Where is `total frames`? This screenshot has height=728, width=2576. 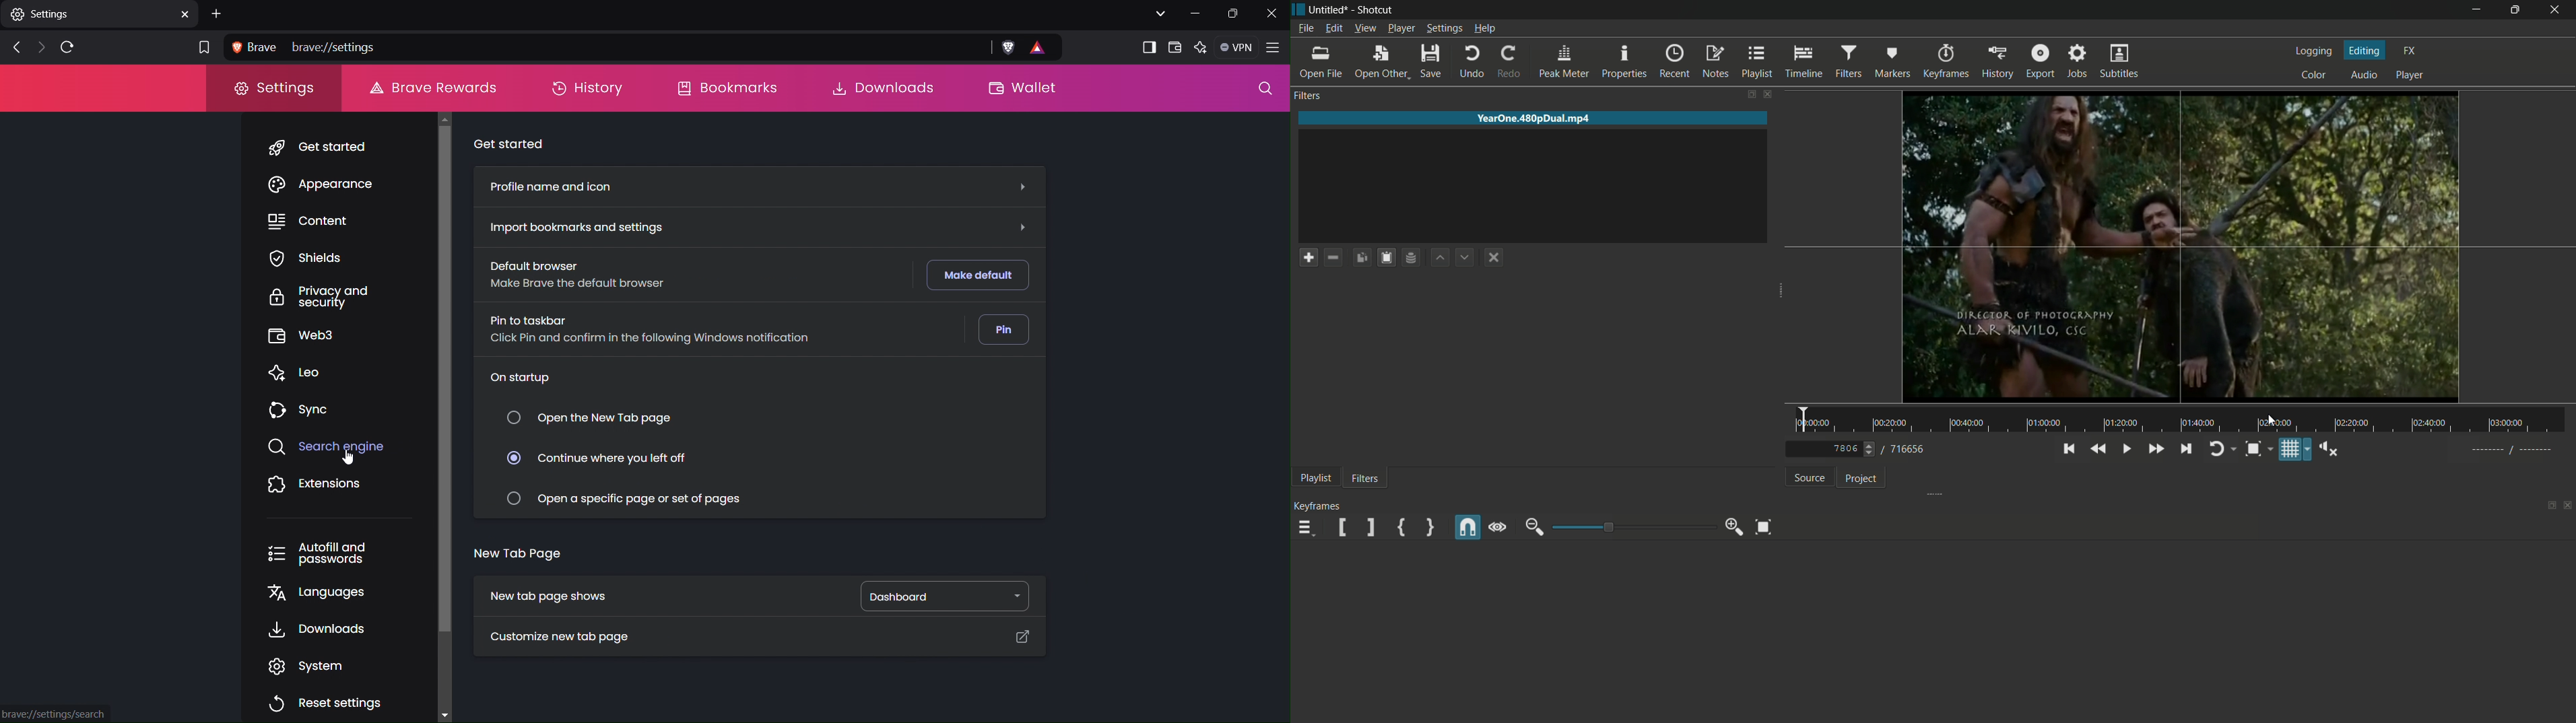 total frames is located at coordinates (1910, 450).